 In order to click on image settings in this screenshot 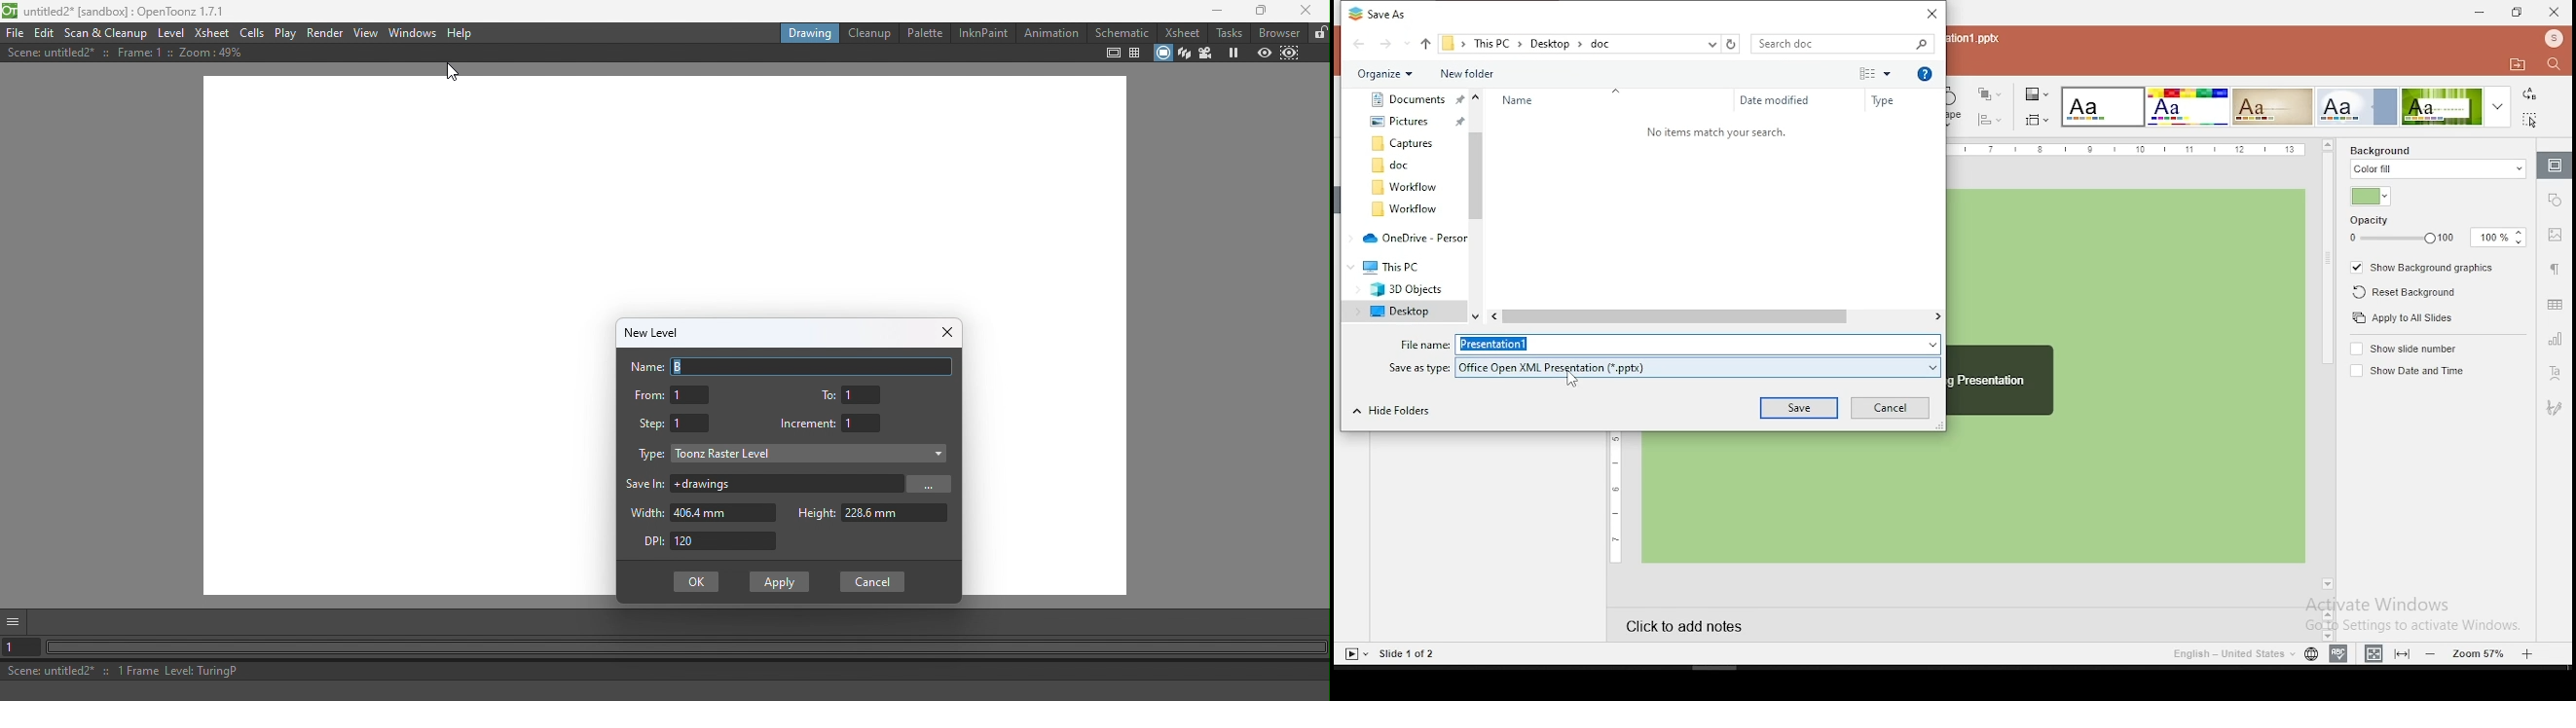, I will do `click(2555, 237)`.